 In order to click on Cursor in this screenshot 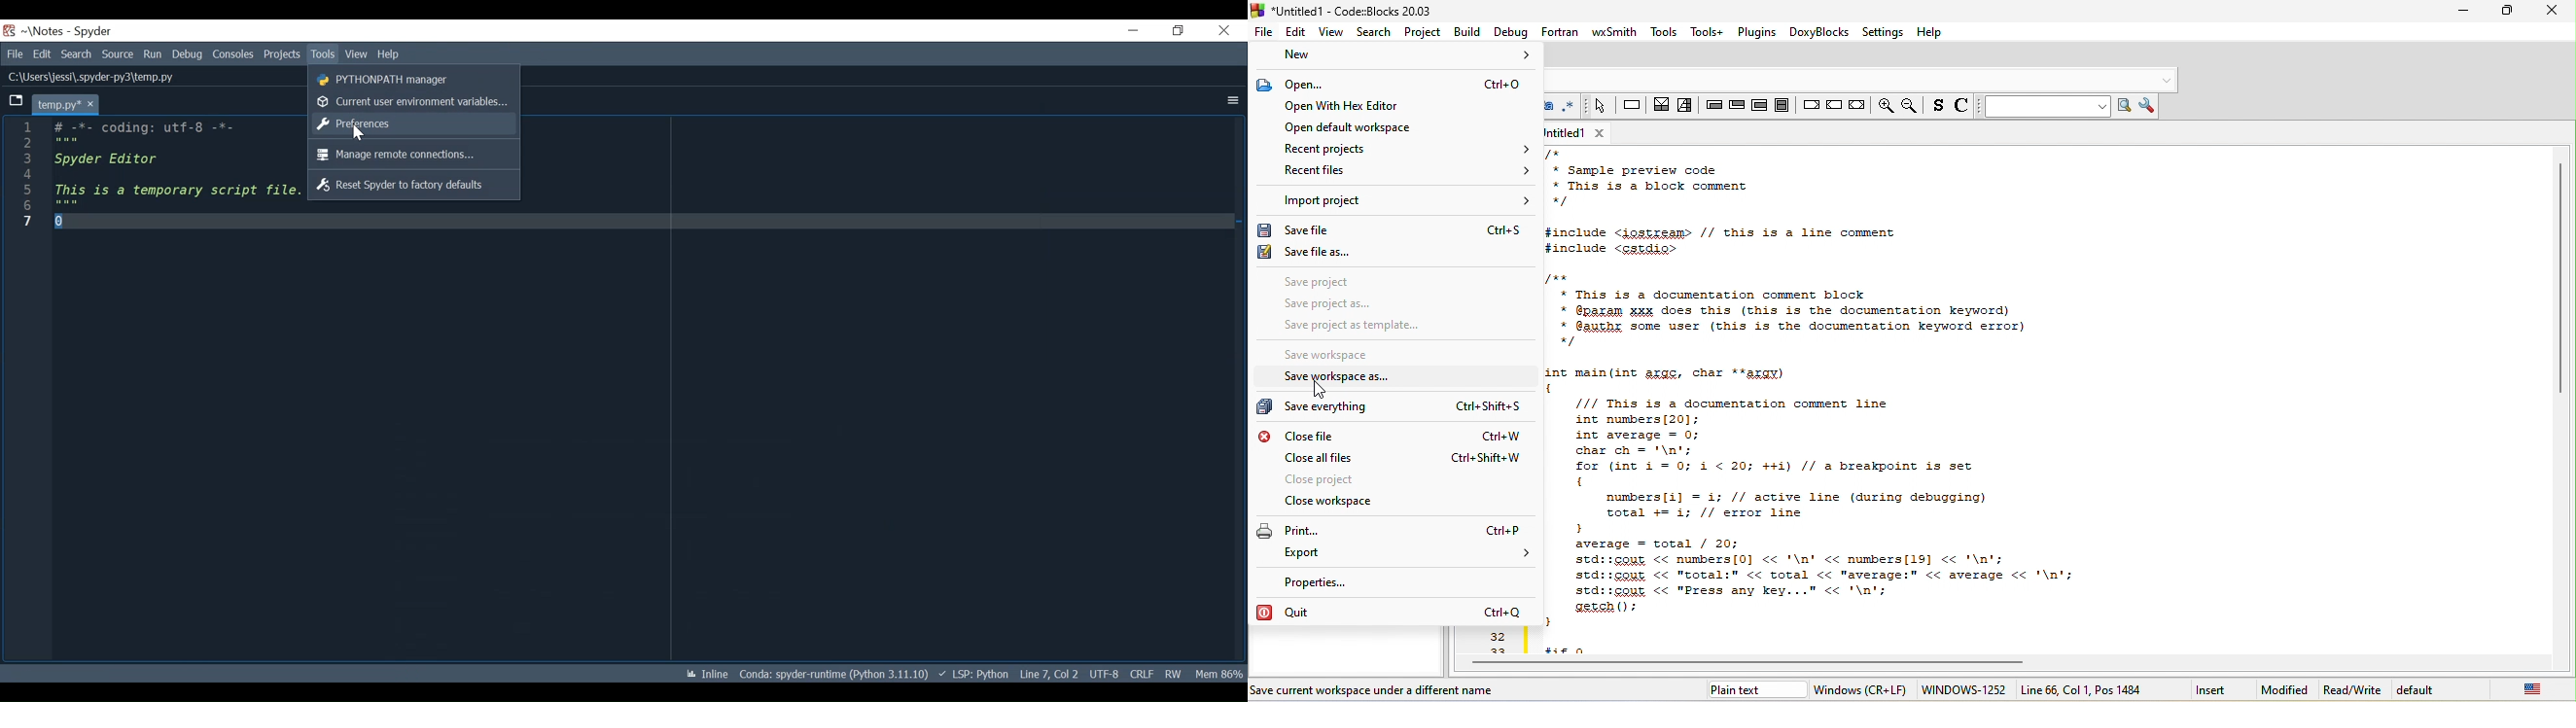, I will do `click(356, 135)`.